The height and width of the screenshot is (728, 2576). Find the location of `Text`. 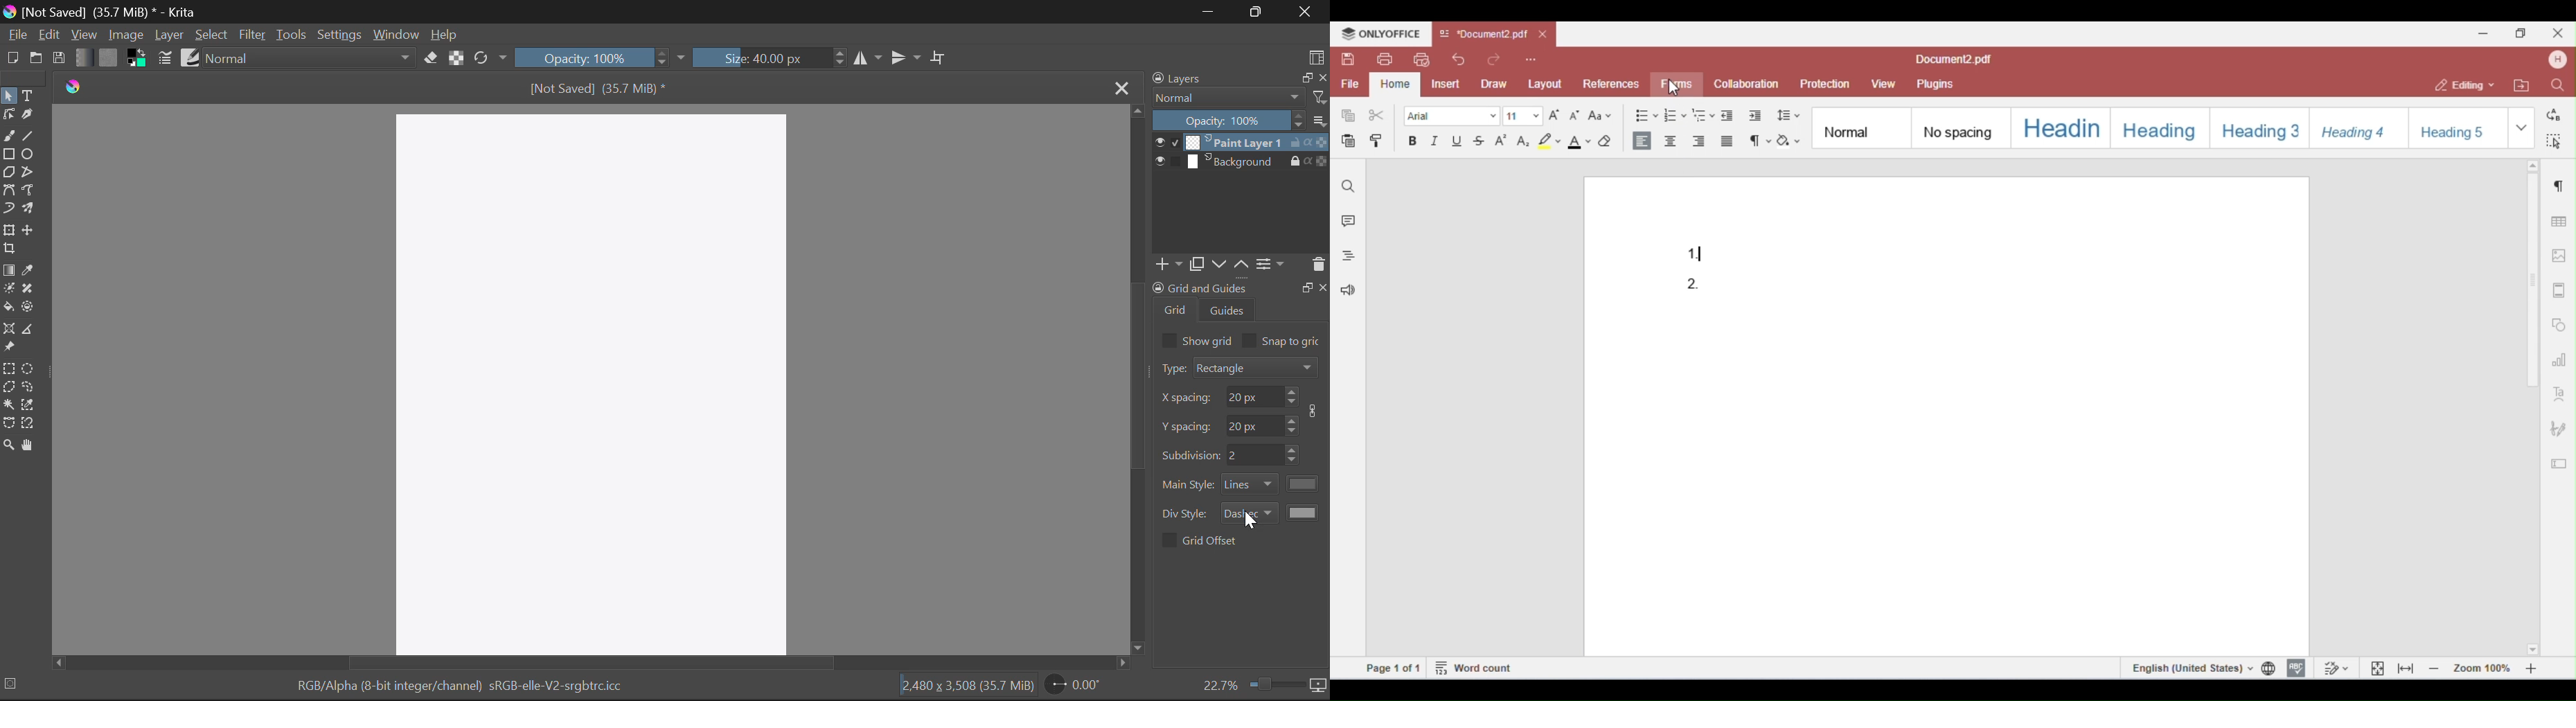

Text is located at coordinates (30, 96).